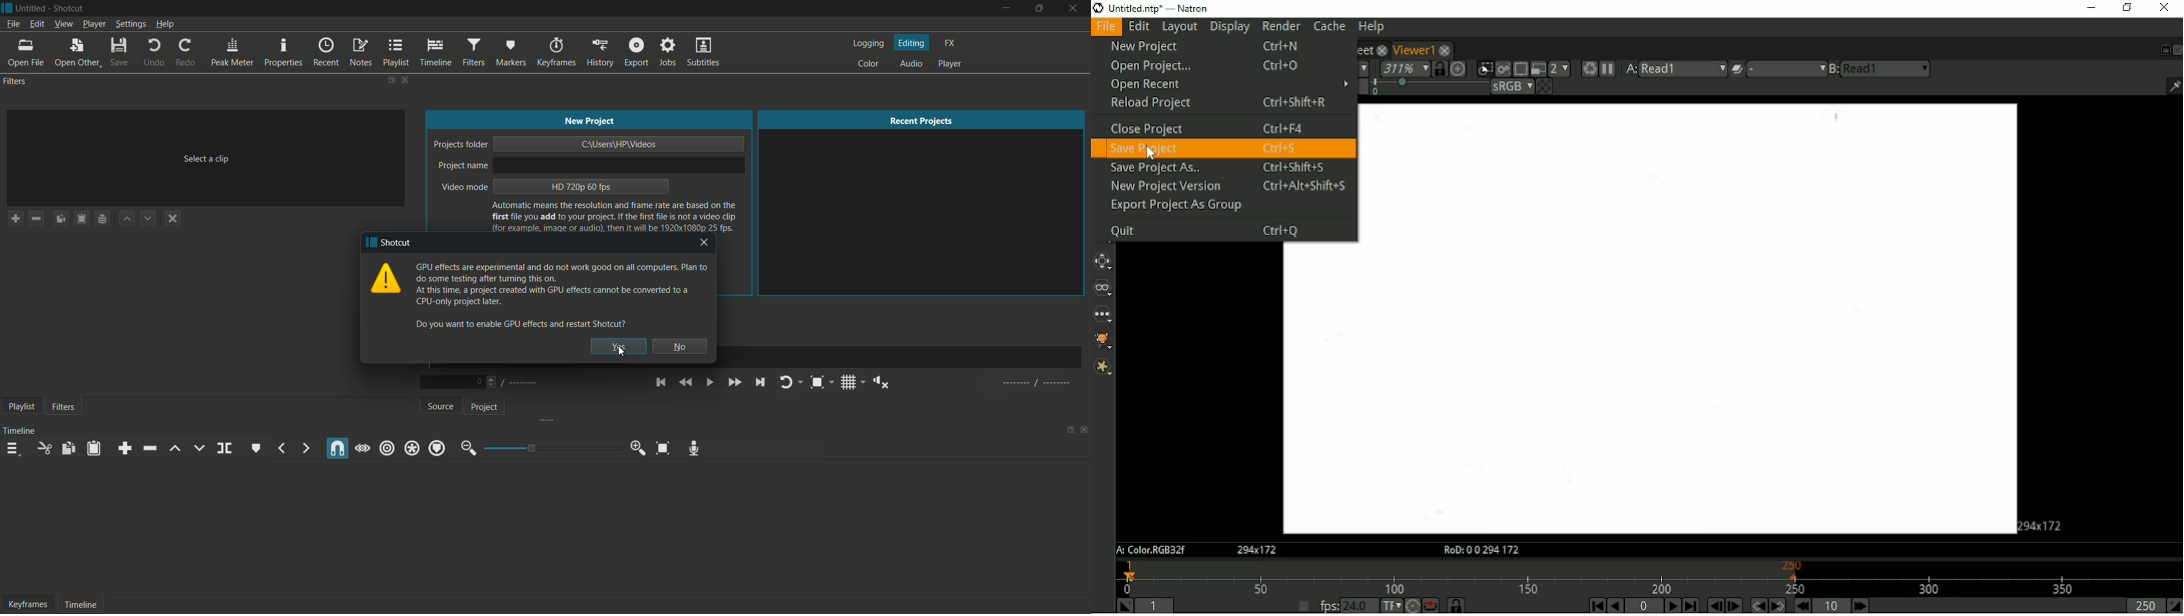 The width and height of the screenshot is (2184, 616). I want to click on subtitles, so click(703, 51).